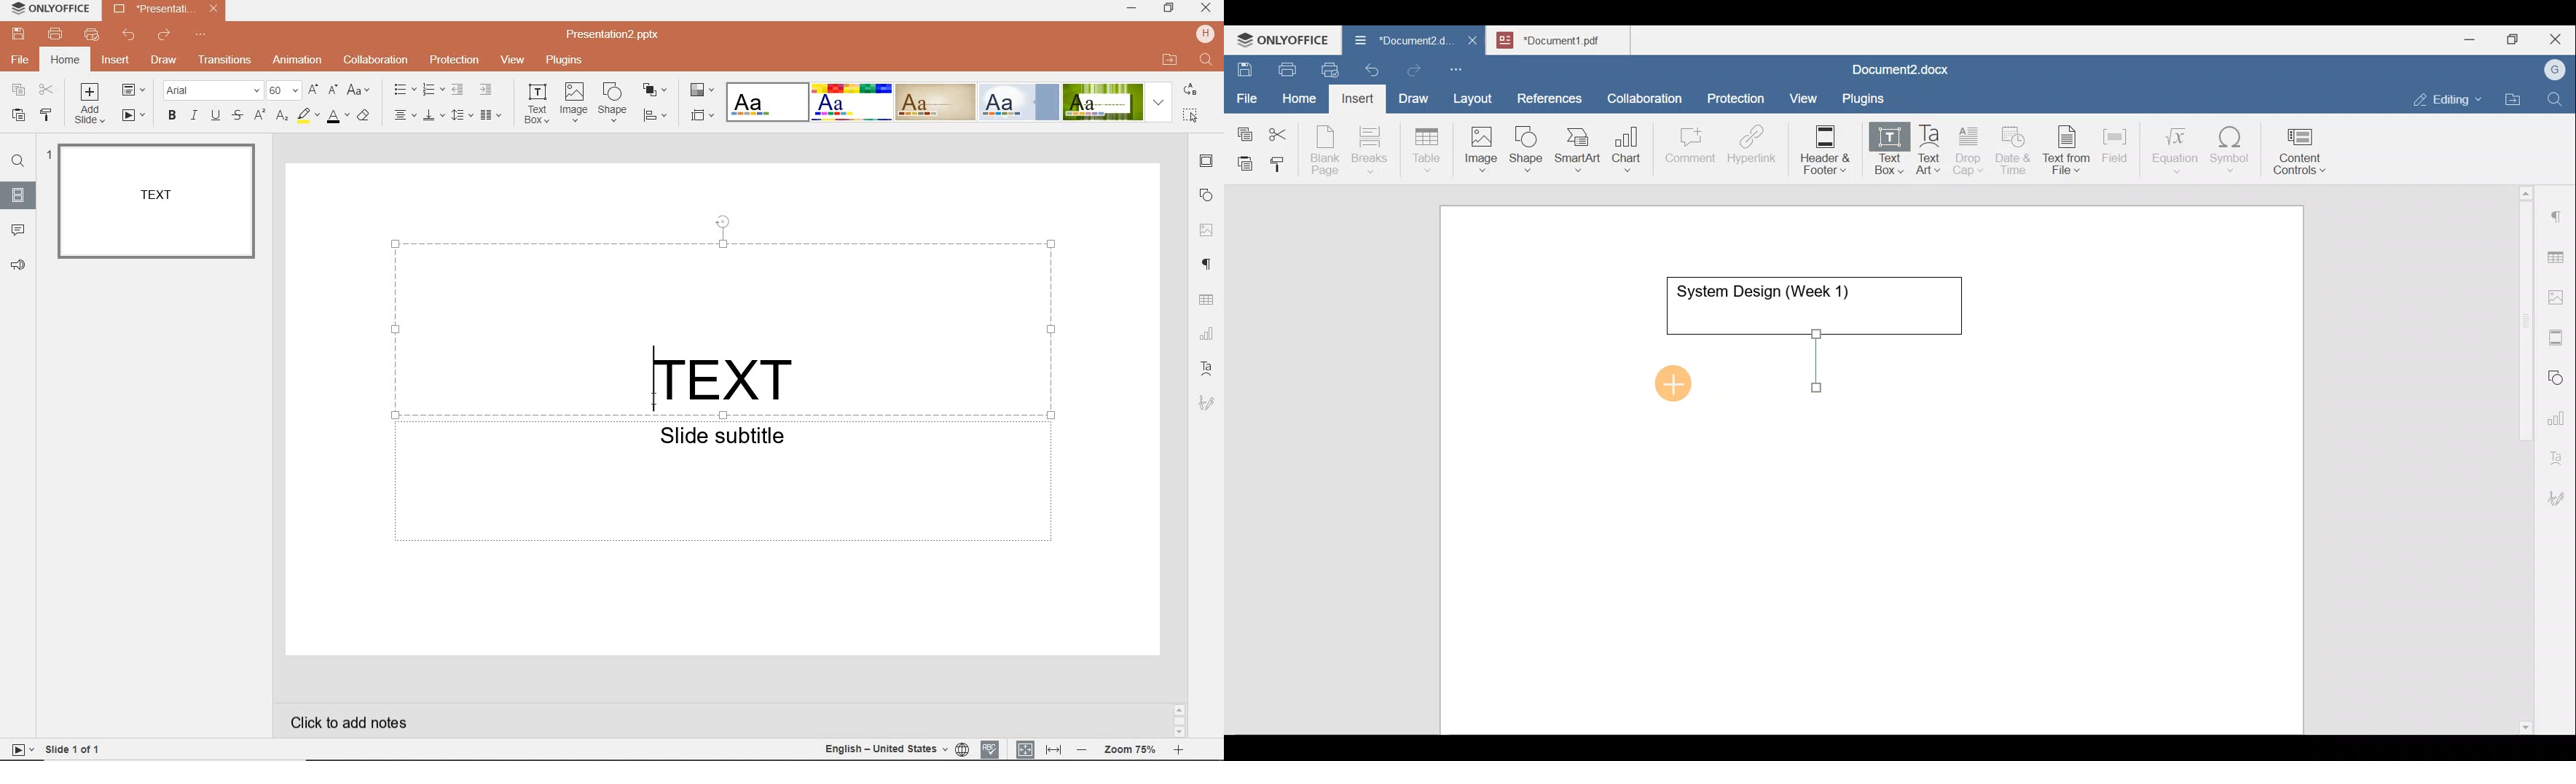 The width and height of the screenshot is (2576, 784). I want to click on SCROLLBAR, so click(1179, 720).